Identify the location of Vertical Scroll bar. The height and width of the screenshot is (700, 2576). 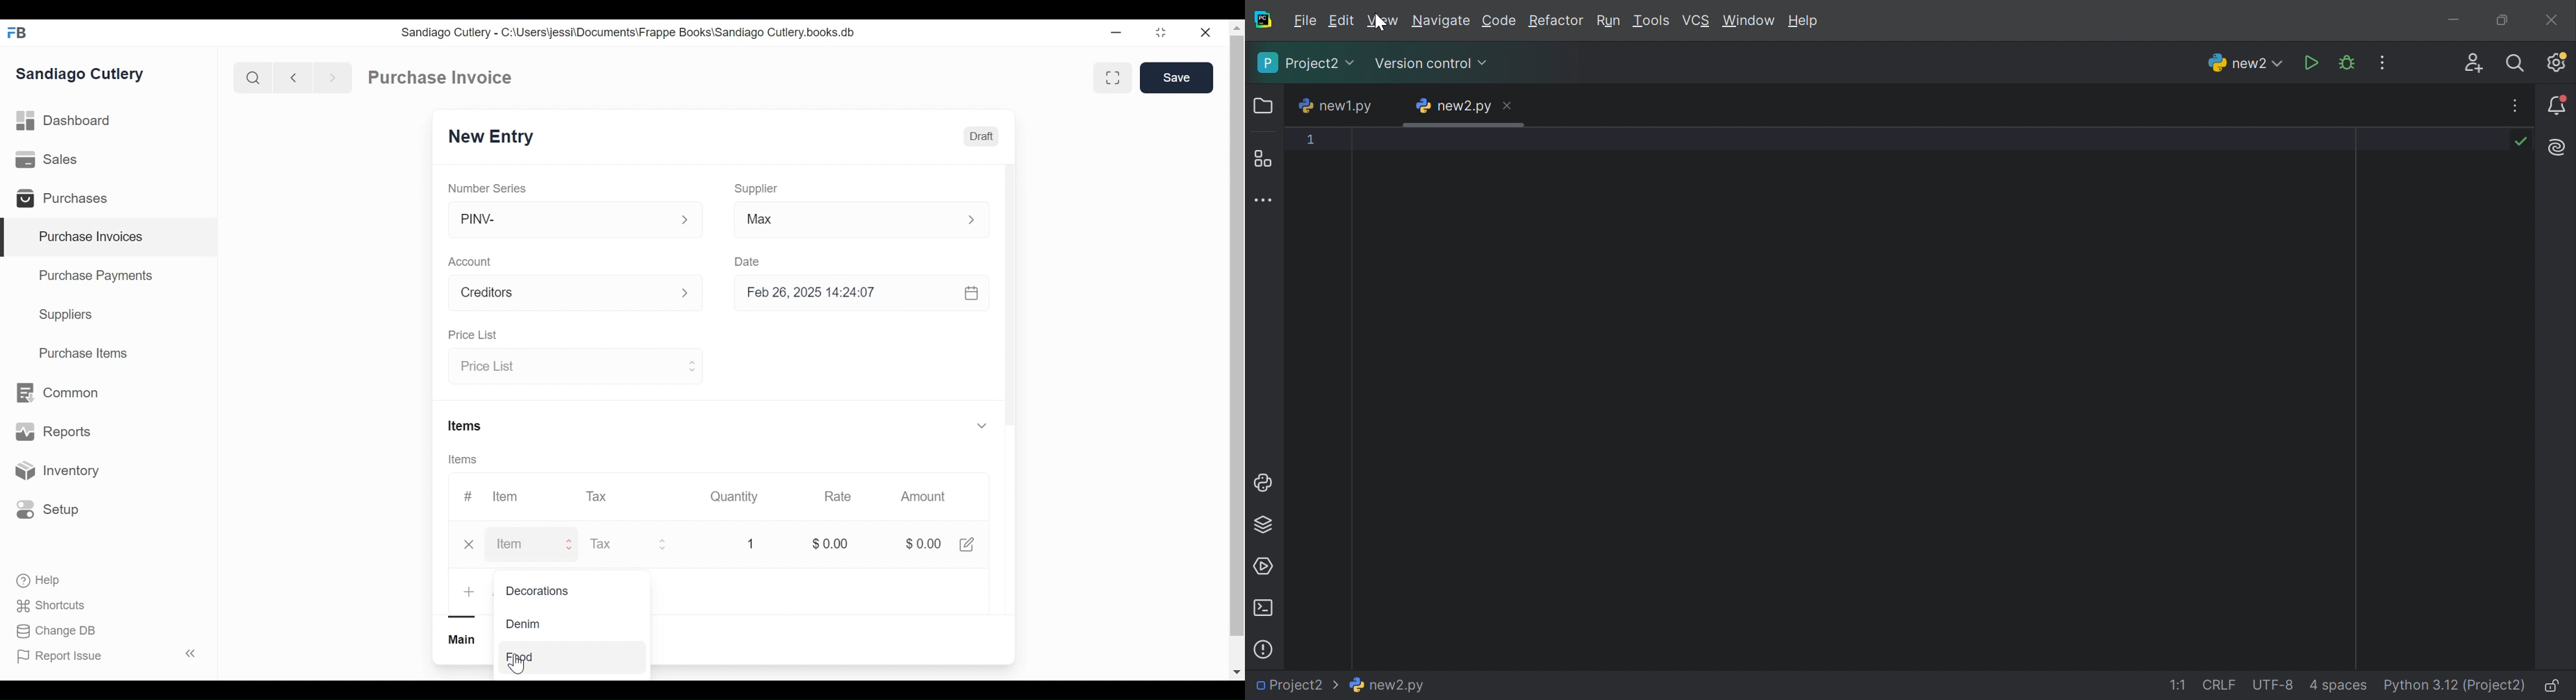
(1010, 306).